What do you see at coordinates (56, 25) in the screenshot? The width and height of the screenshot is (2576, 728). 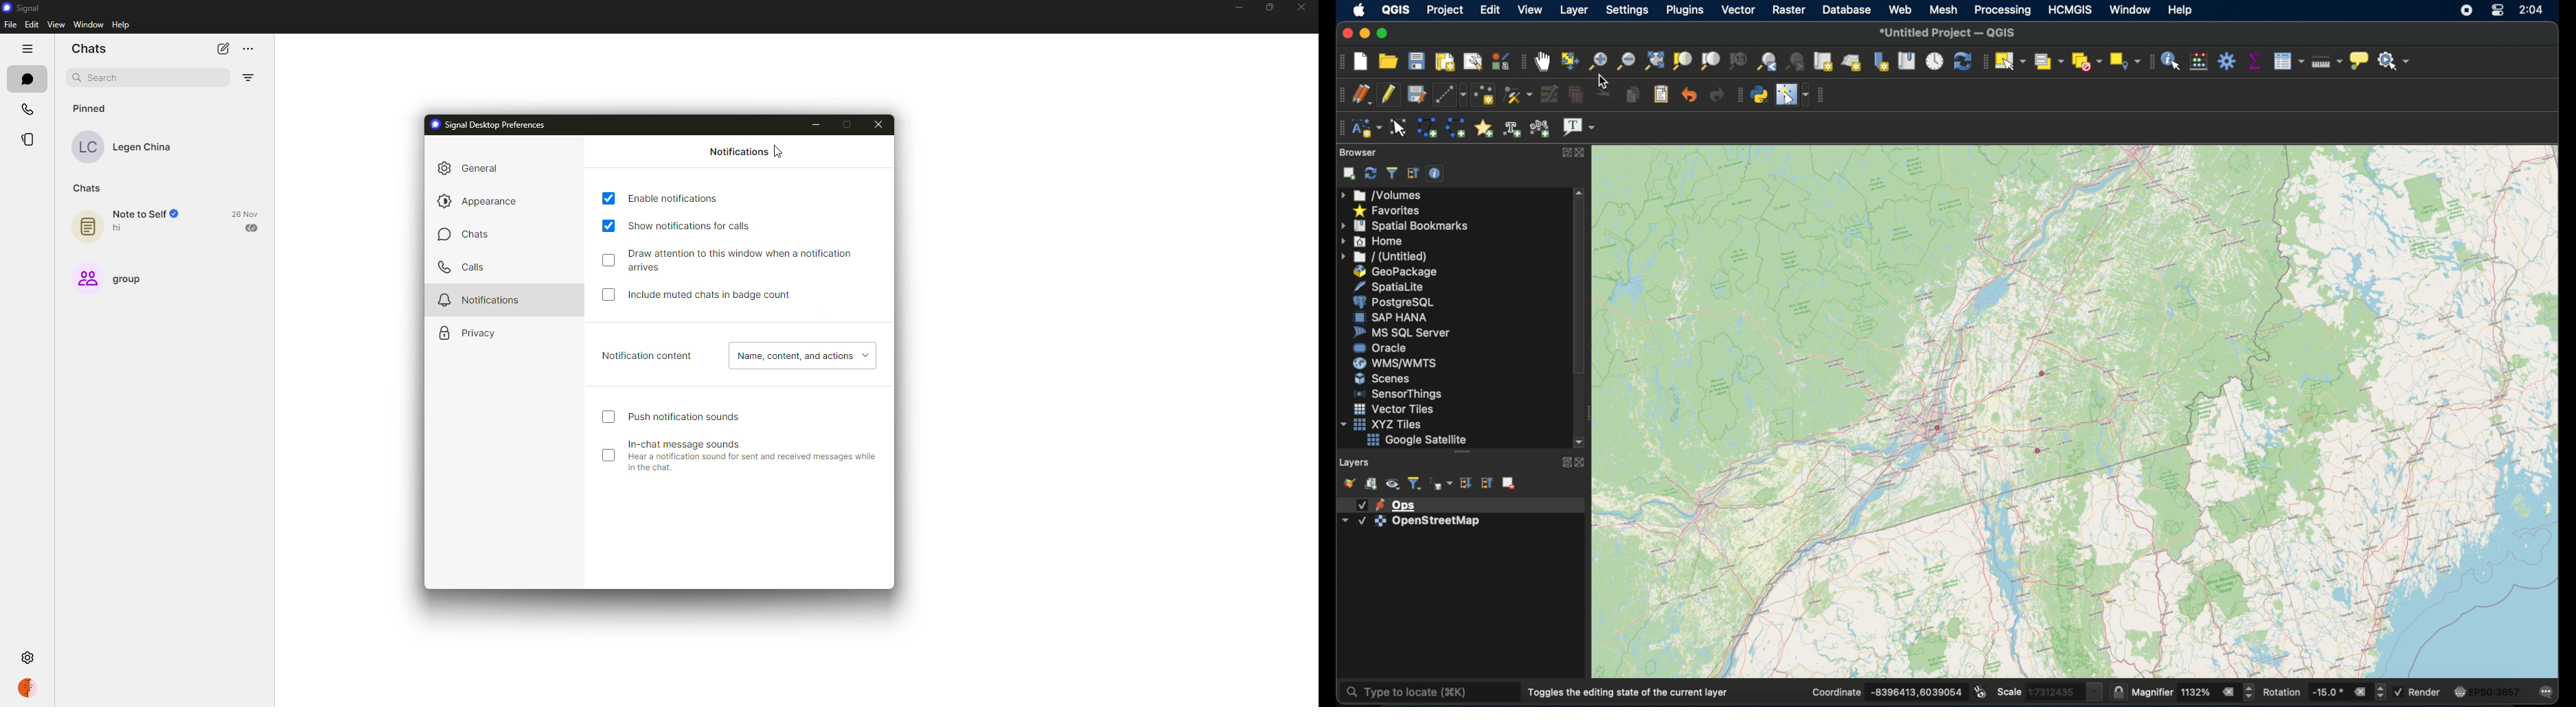 I see `view` at bounding box center [56, 25].